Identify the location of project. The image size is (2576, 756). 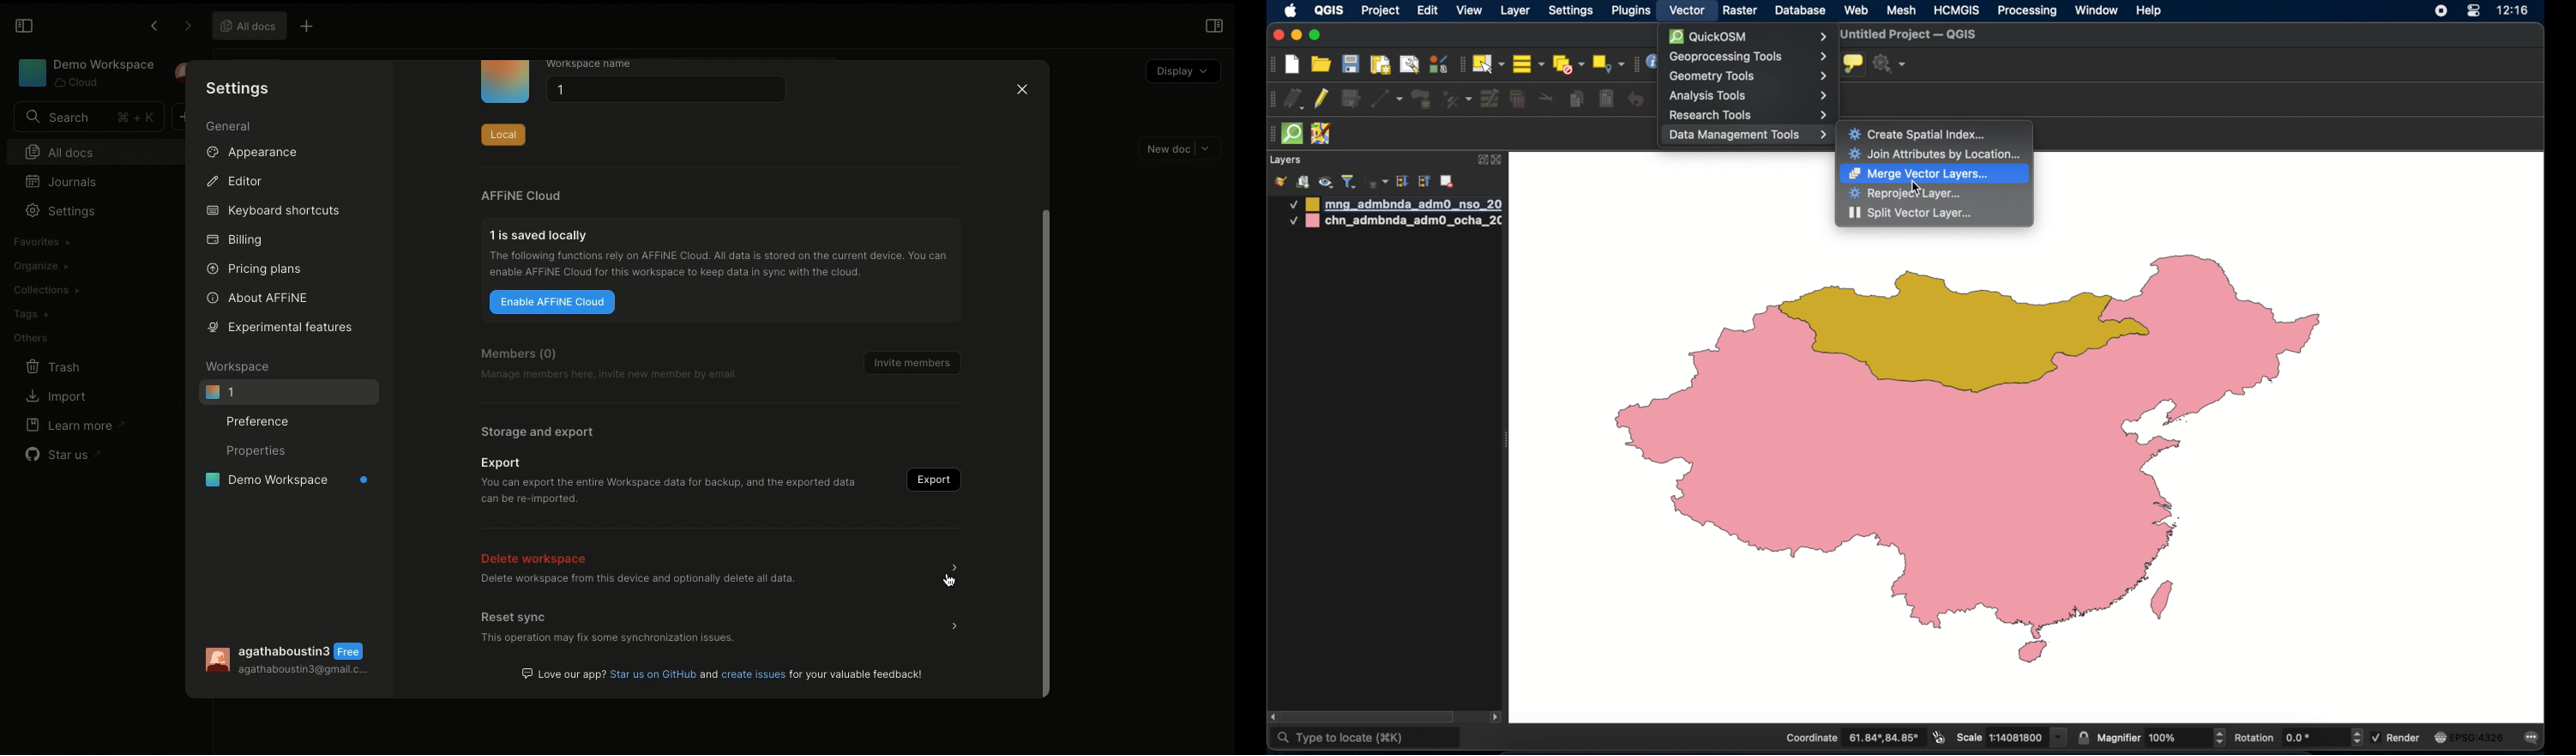
(1382, 12).